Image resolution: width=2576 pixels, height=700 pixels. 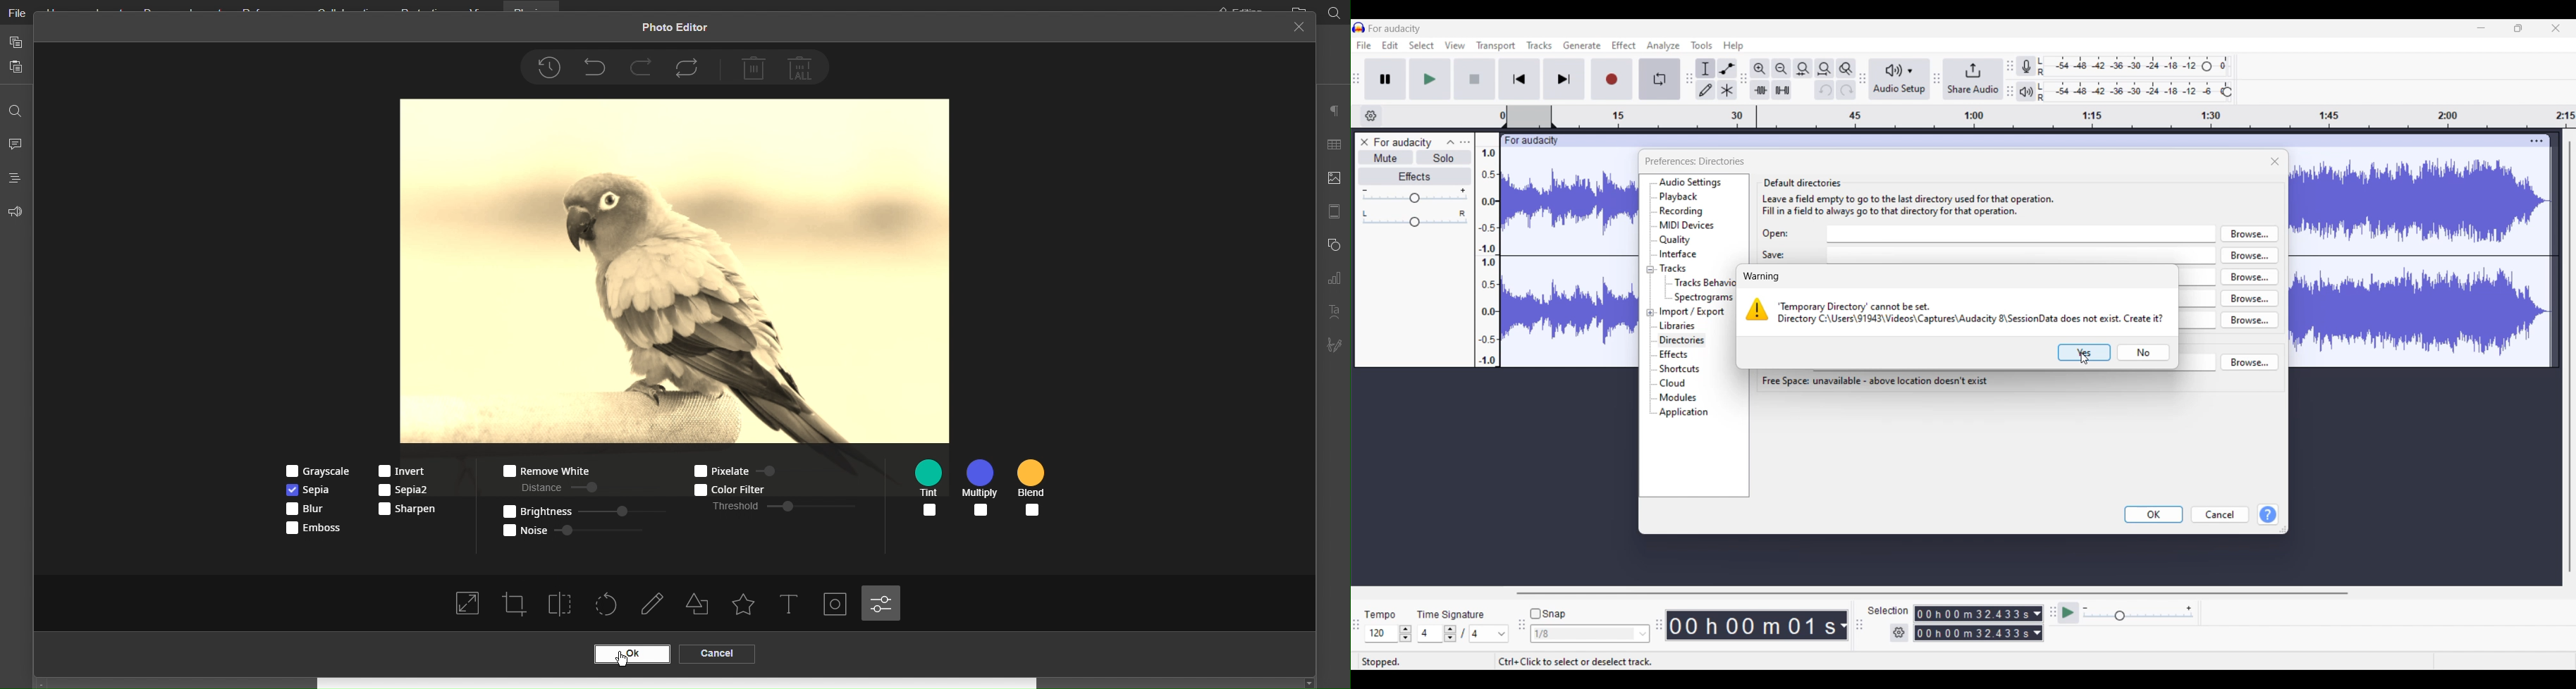 What do you see at coordinates (701, 605) in the screenshot?
I see `Shape Settings` at bounding box center [701, 605].